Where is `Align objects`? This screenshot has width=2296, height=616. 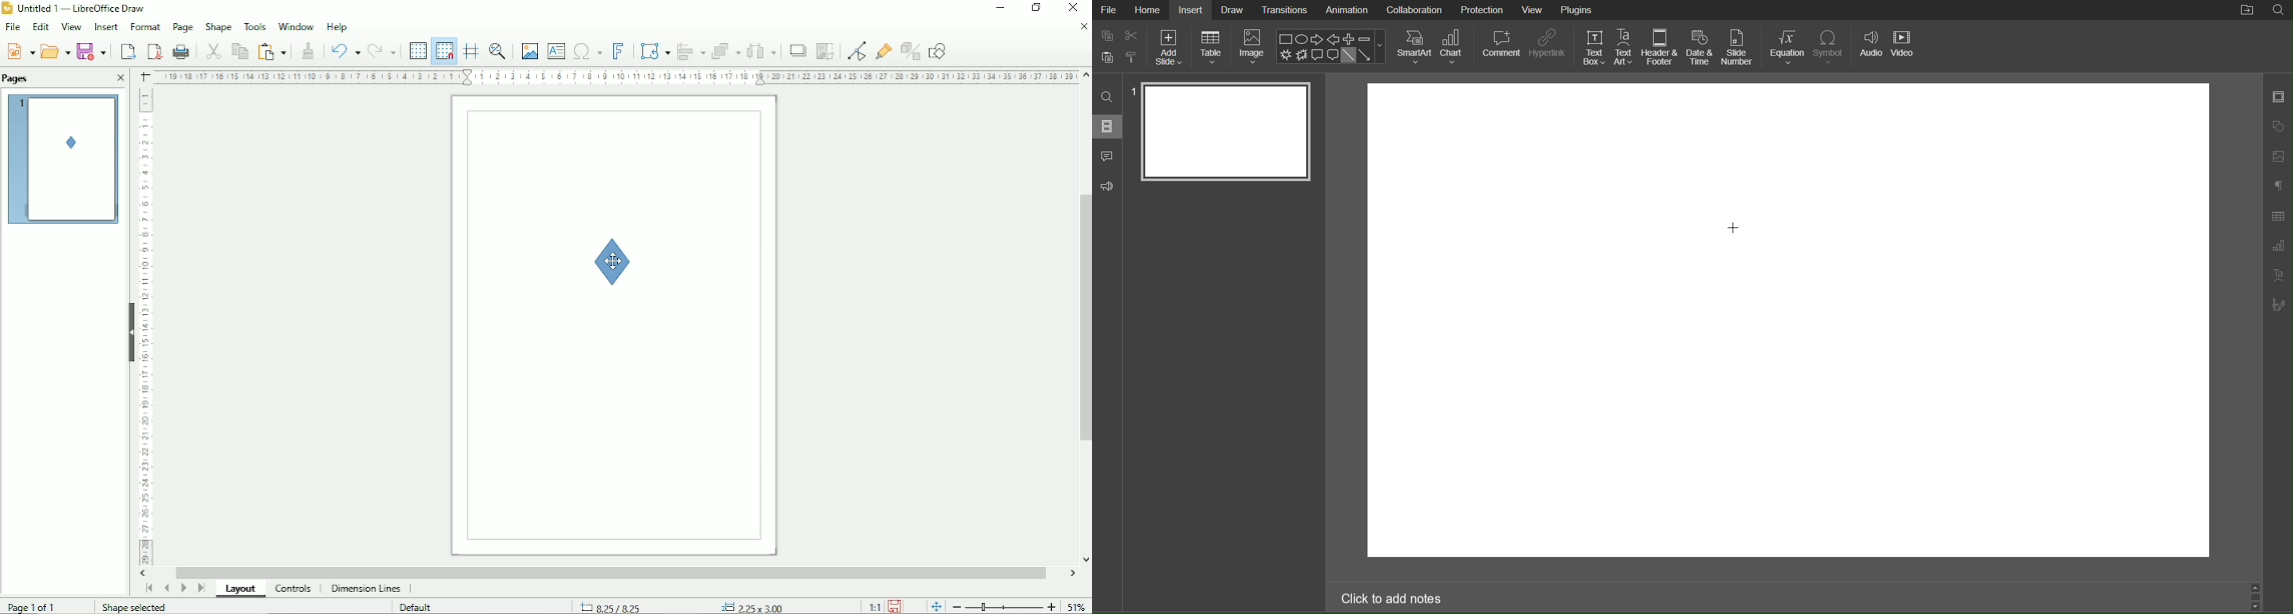
Align objects is located at coordinates (689, 50).